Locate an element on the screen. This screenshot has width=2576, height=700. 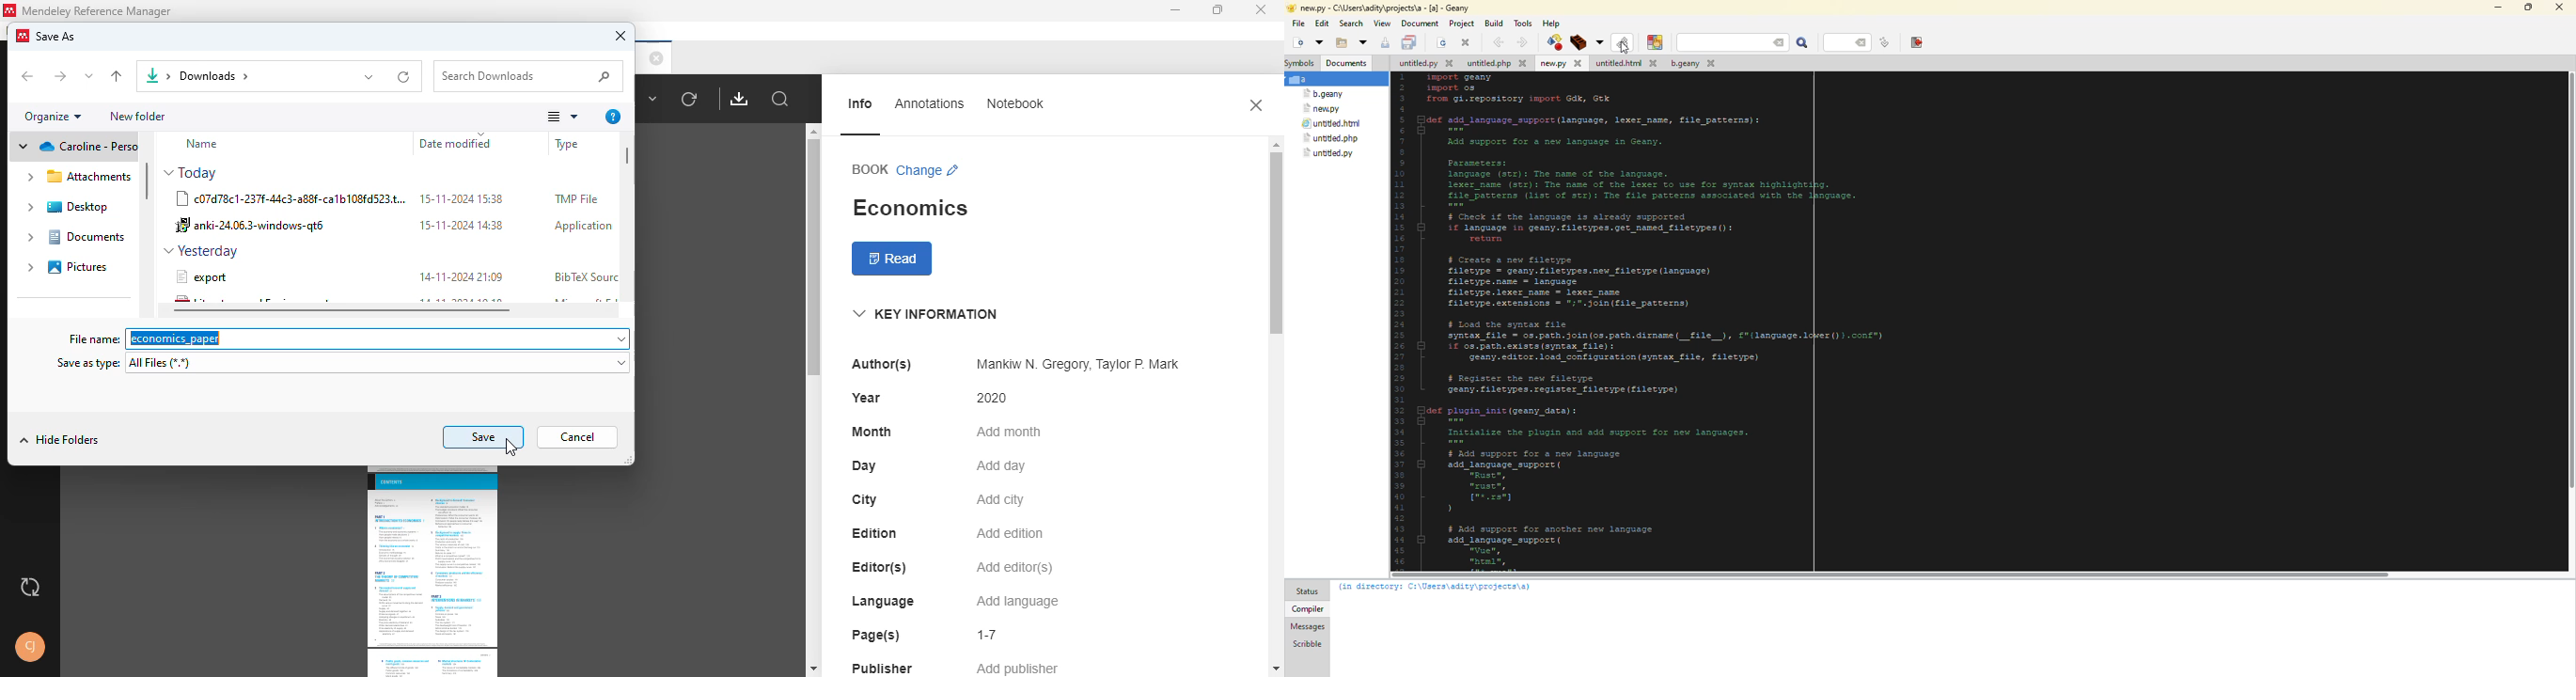
anki-24.06.3-windows-qt6 is located at coordinates (257, 227).